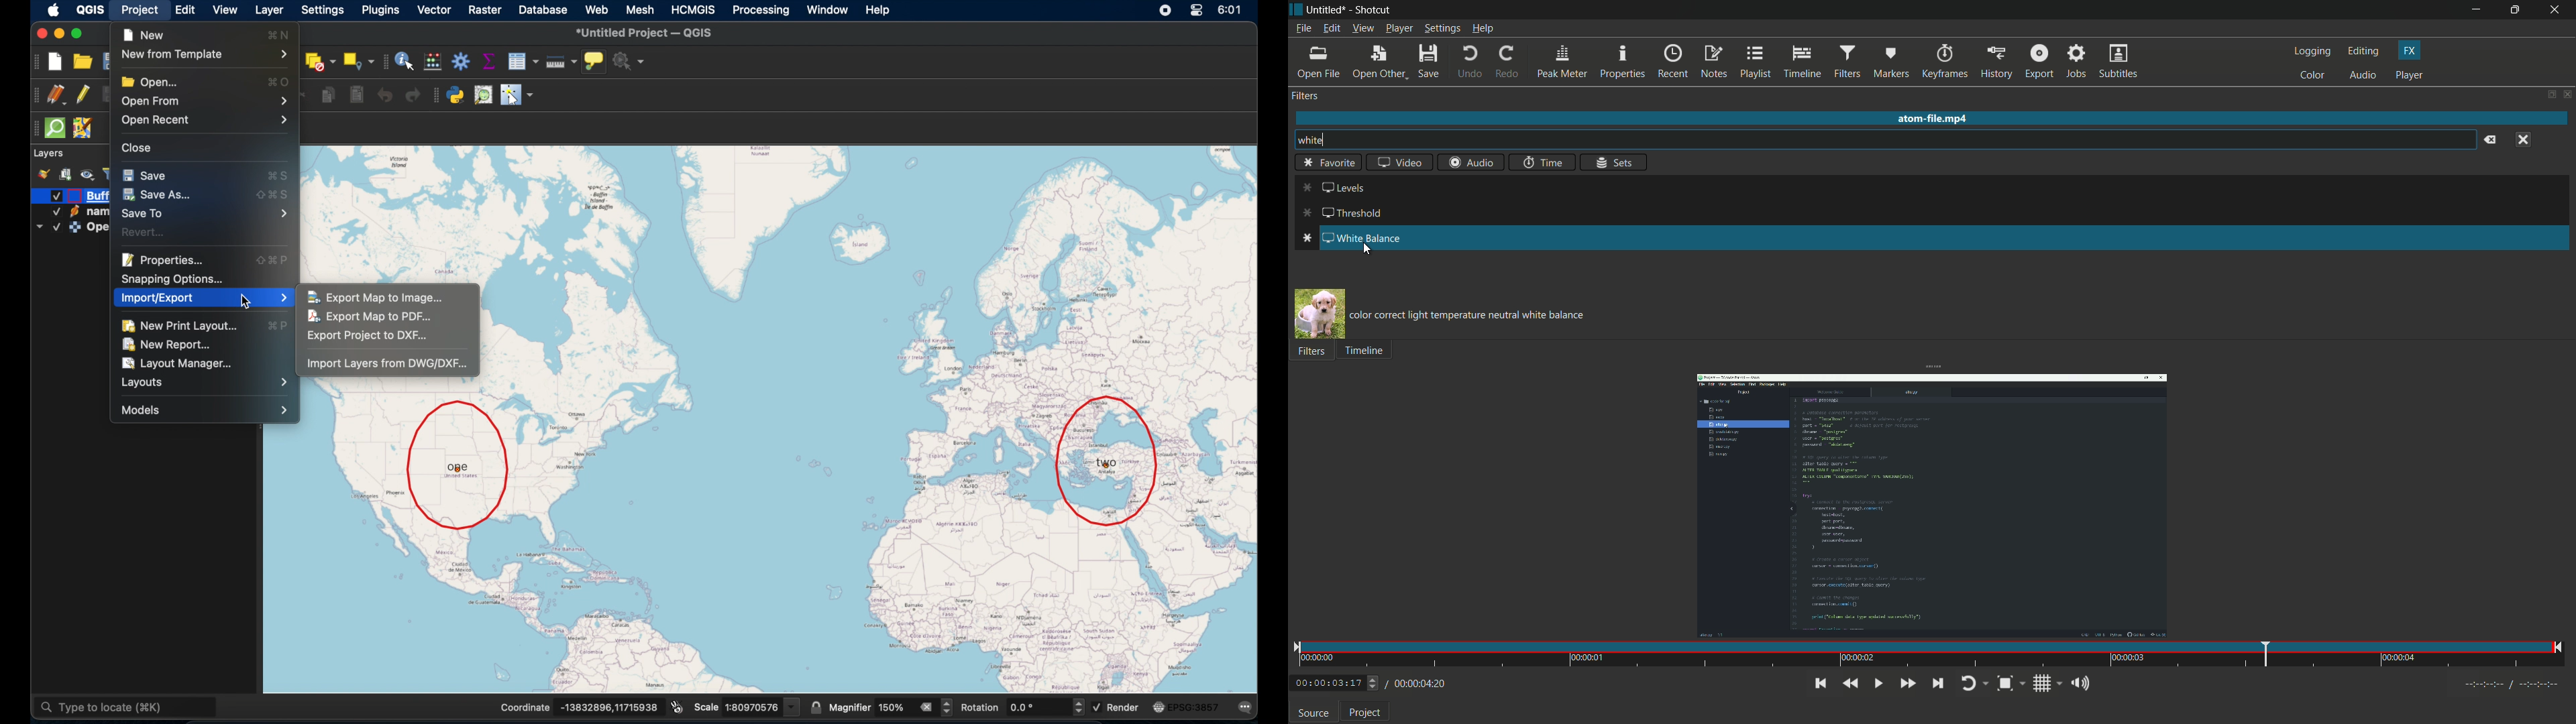  What do you see at coordinates (1372, 353) in the screenshot?
I see `Timeline` at bounding box center [1372, 353].